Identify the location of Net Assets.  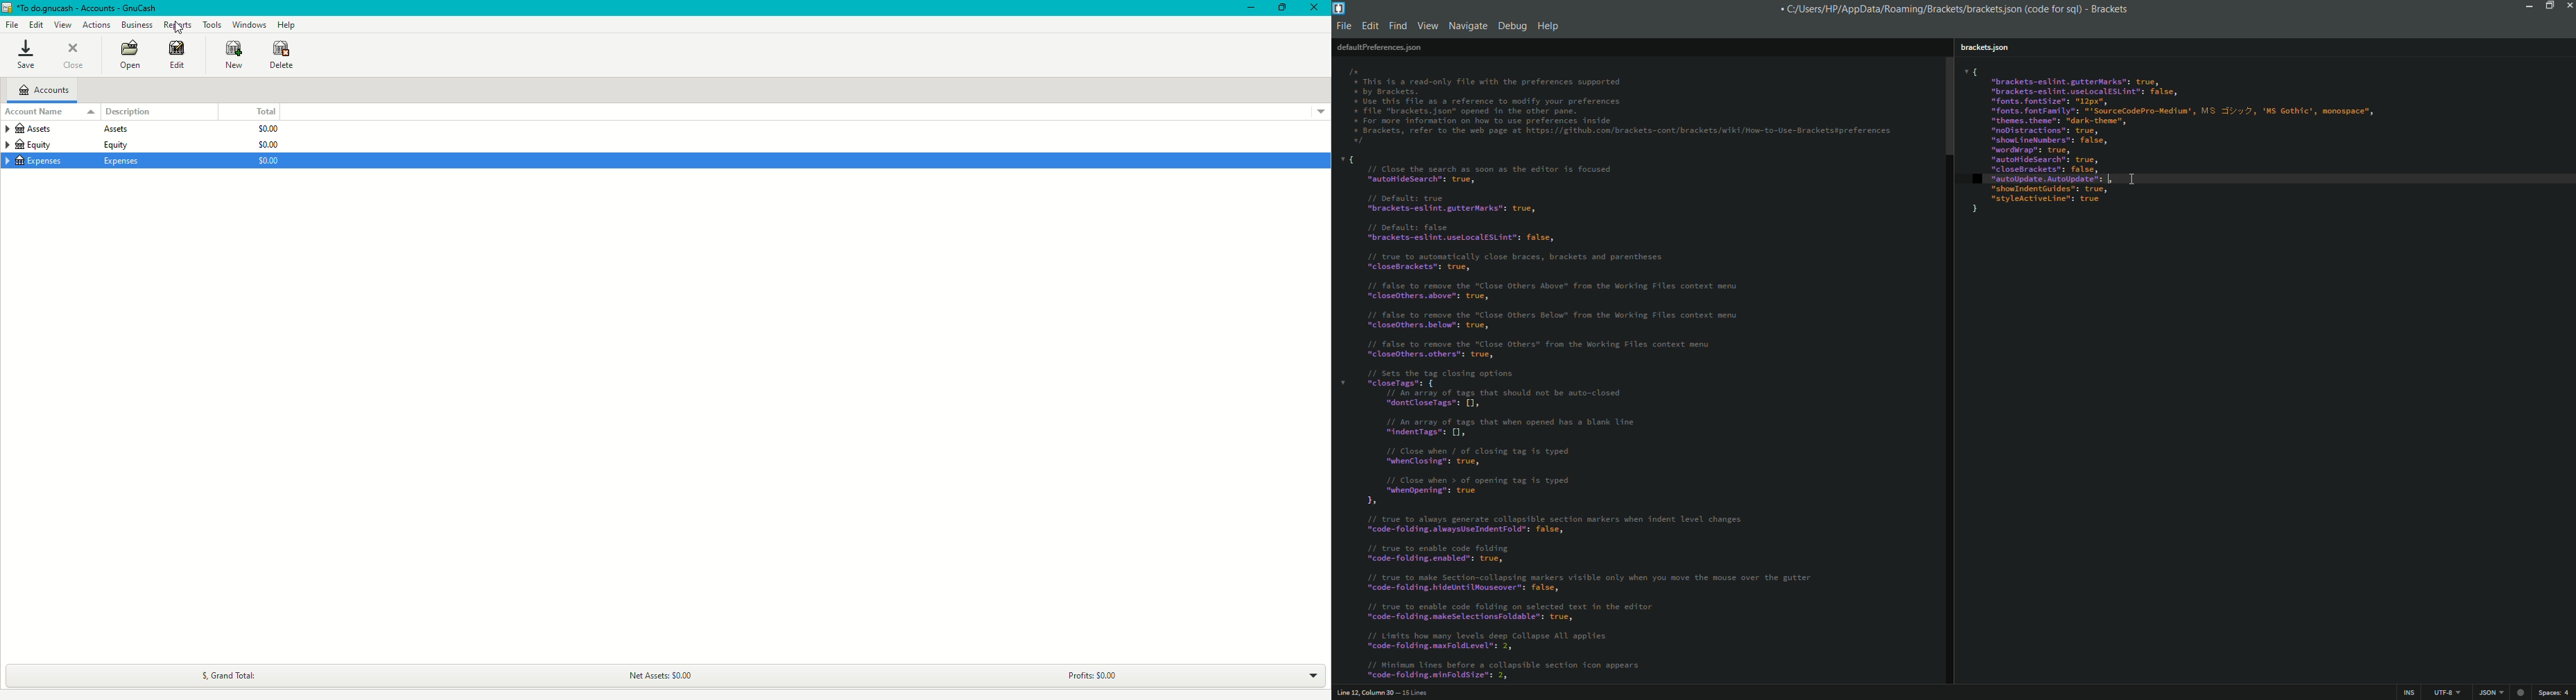
(664, 673).